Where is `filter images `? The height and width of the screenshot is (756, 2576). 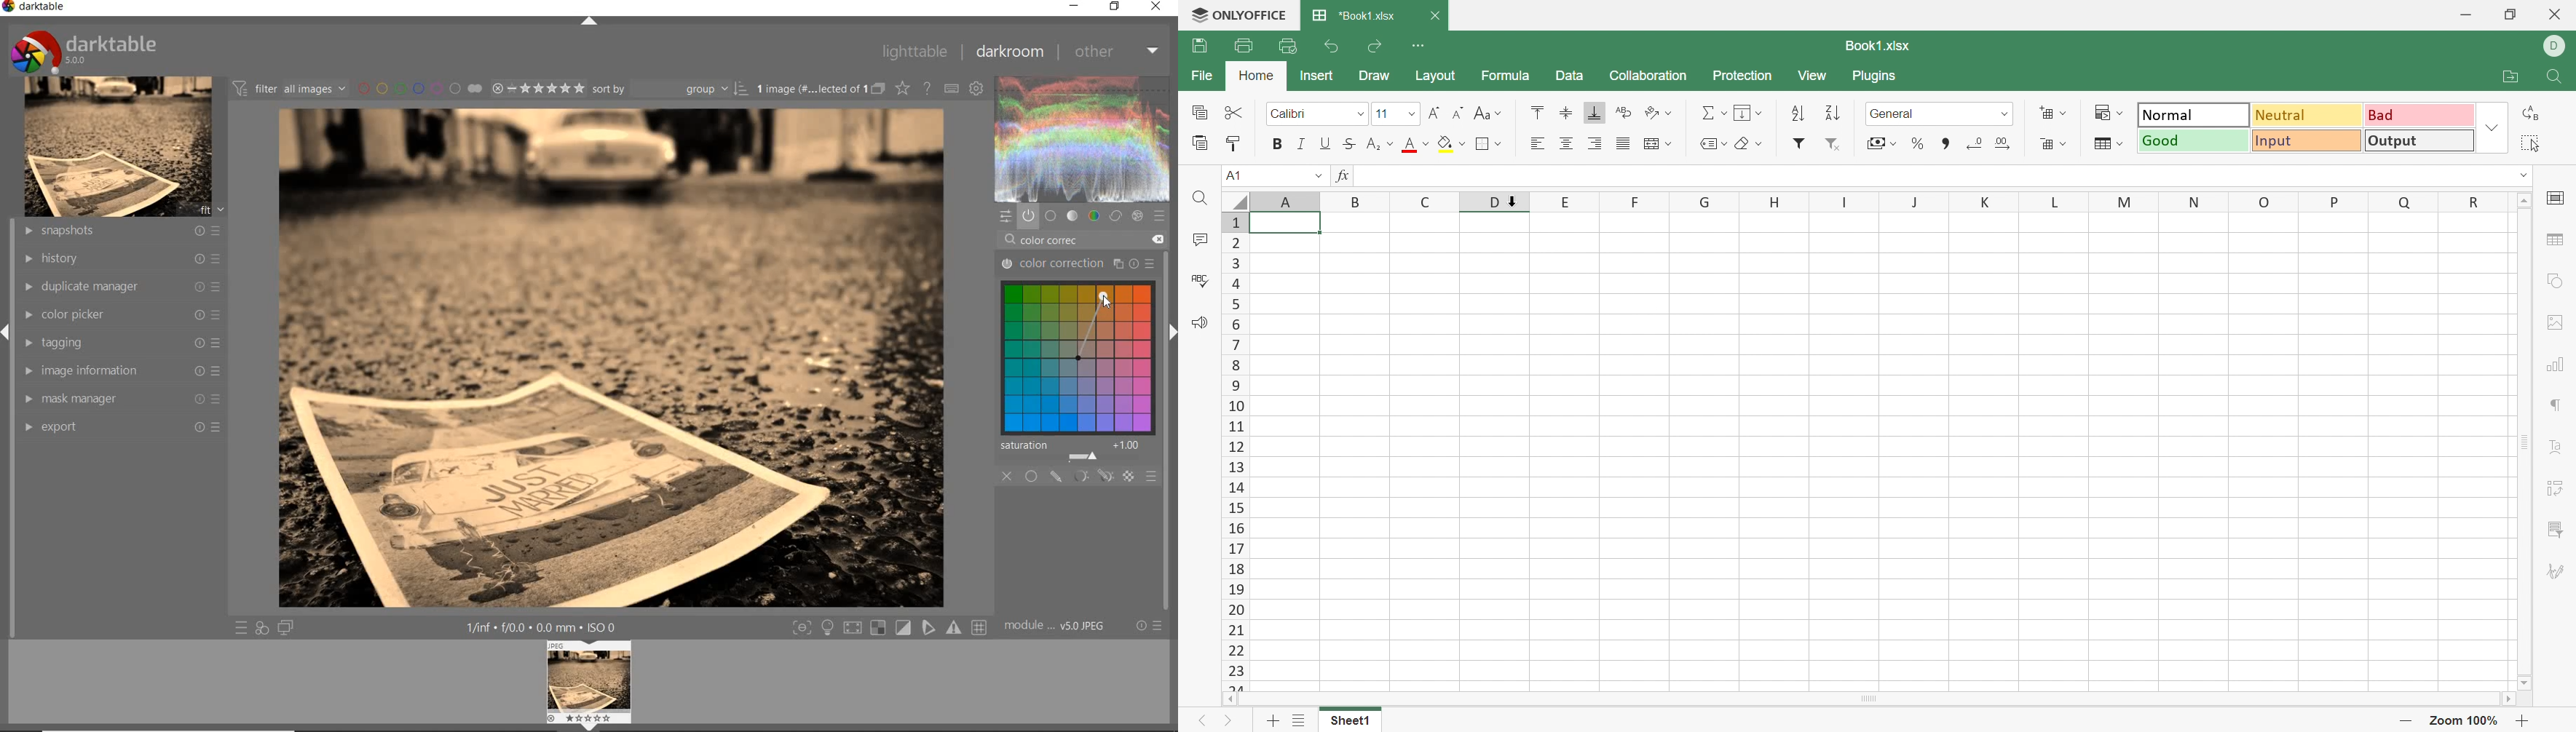
filter images  is located at coordinates (290, 88).